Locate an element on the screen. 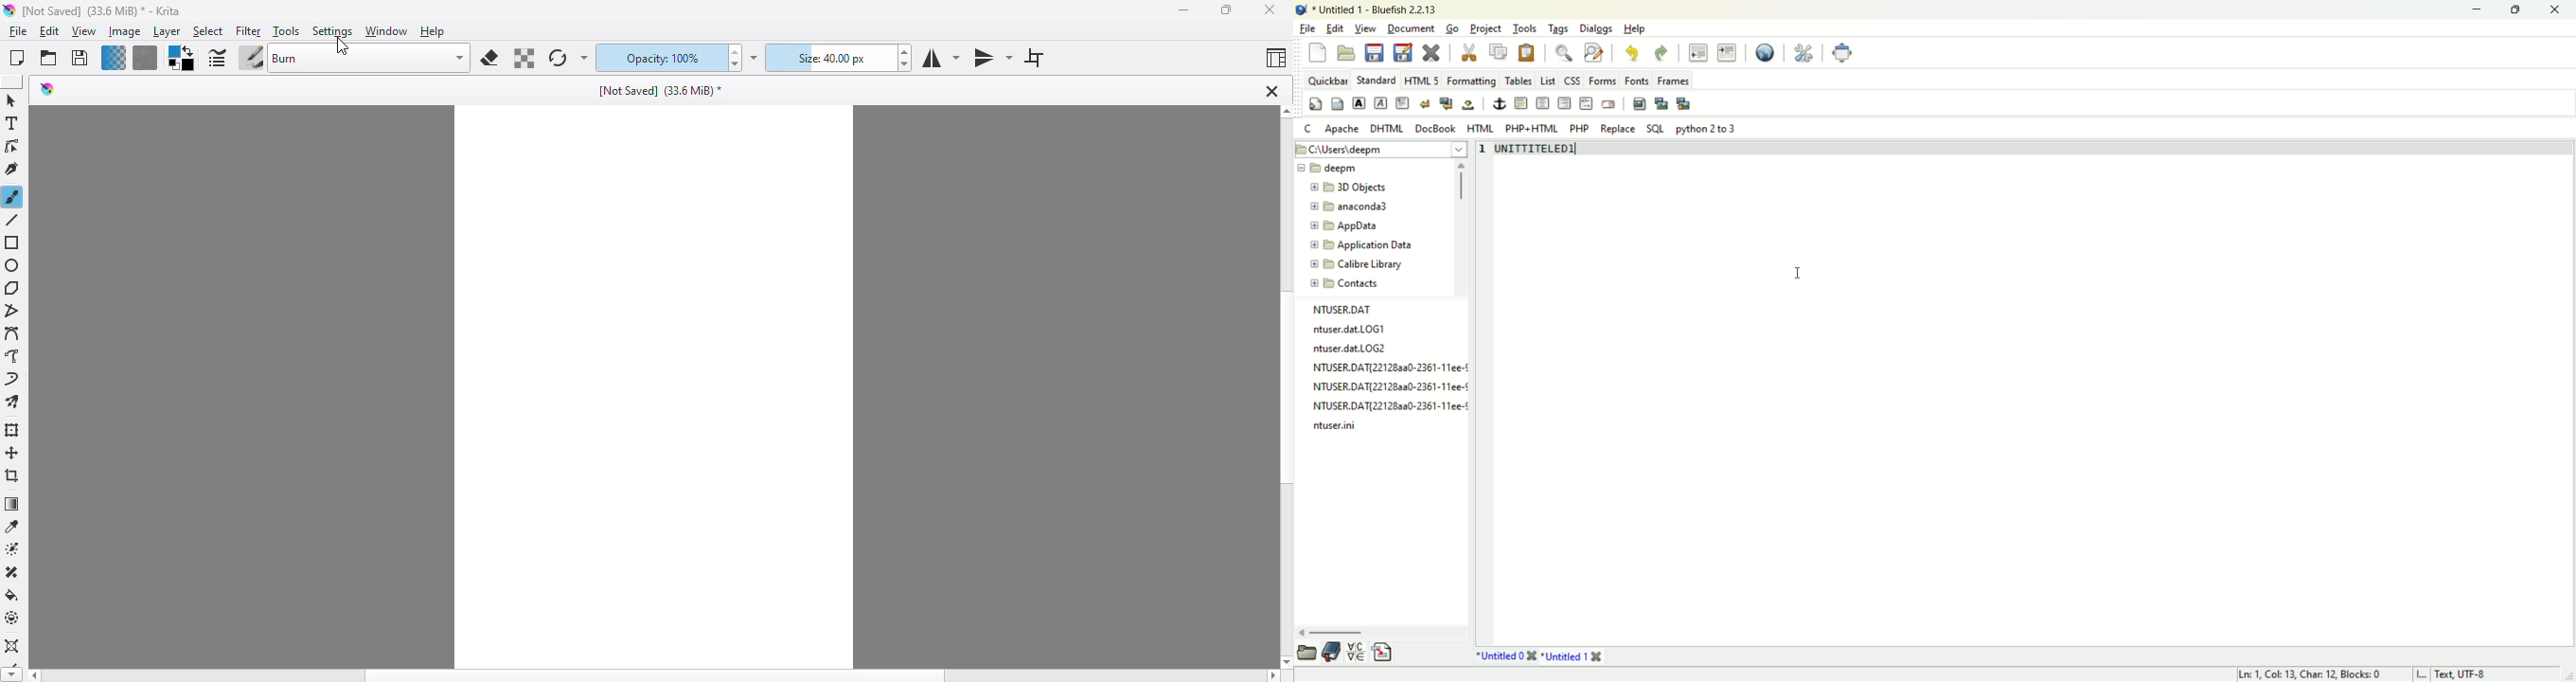  edit preference is located at coordinates (1802, 51).